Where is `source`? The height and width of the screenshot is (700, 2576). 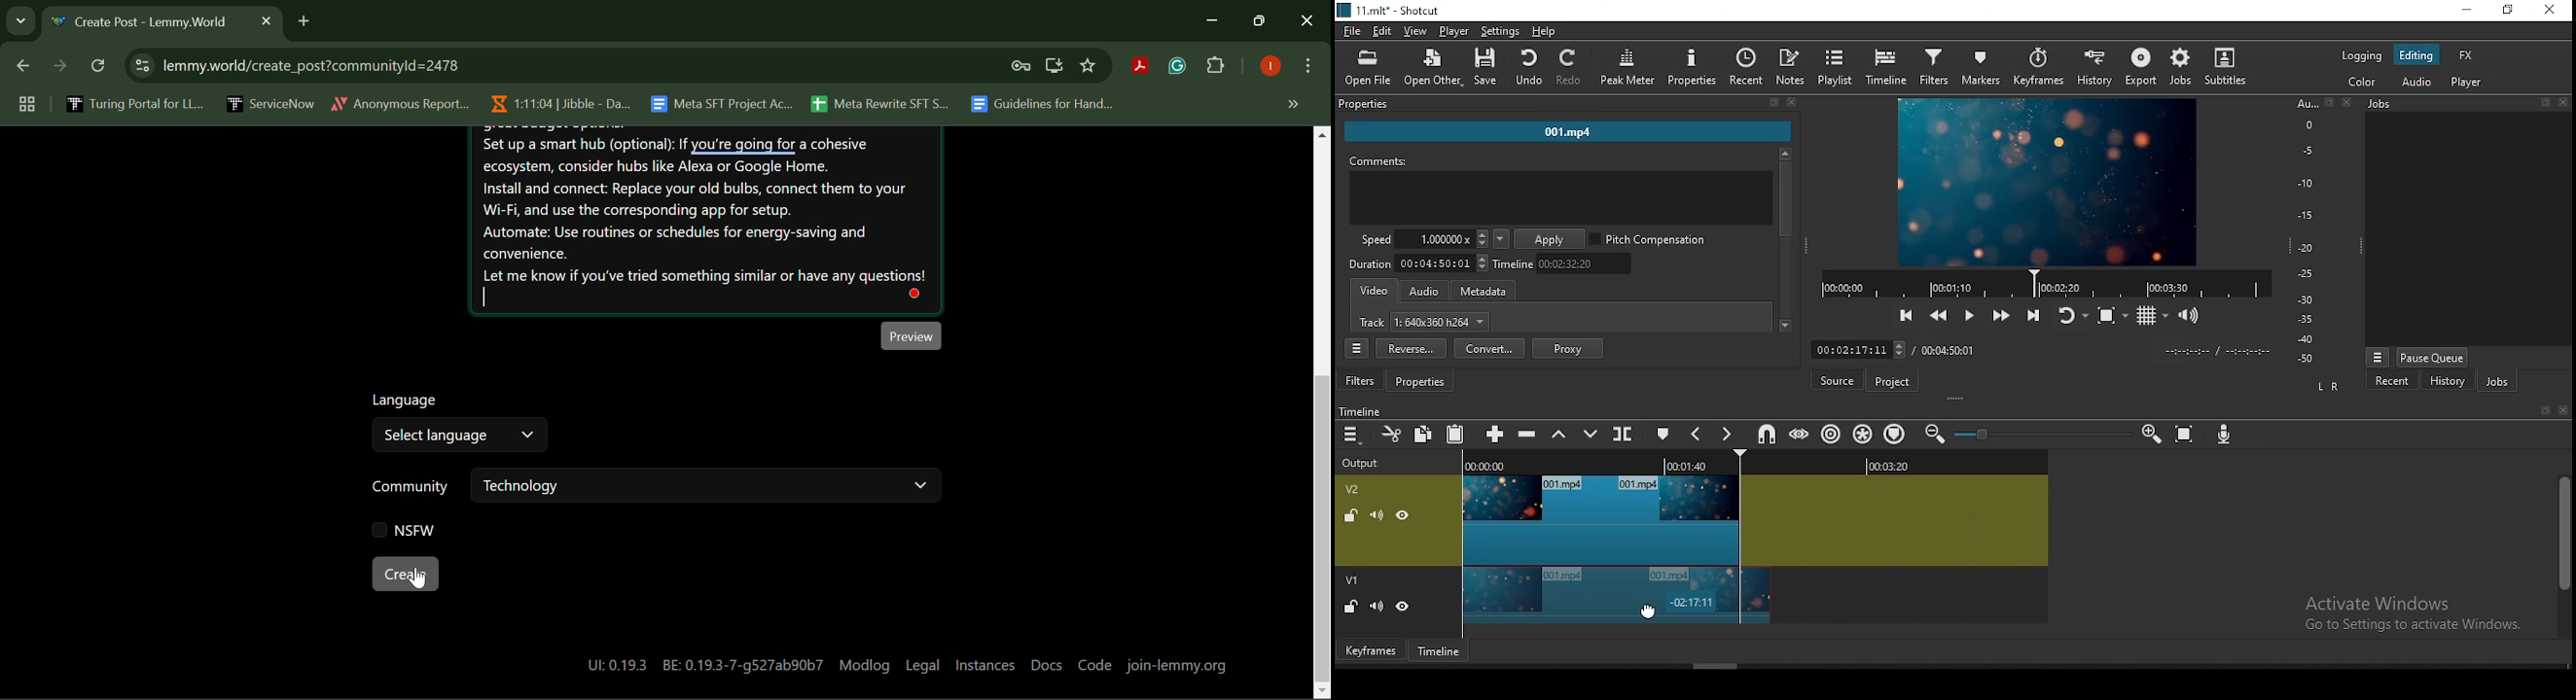
source is located at coordinates (1840, 380).